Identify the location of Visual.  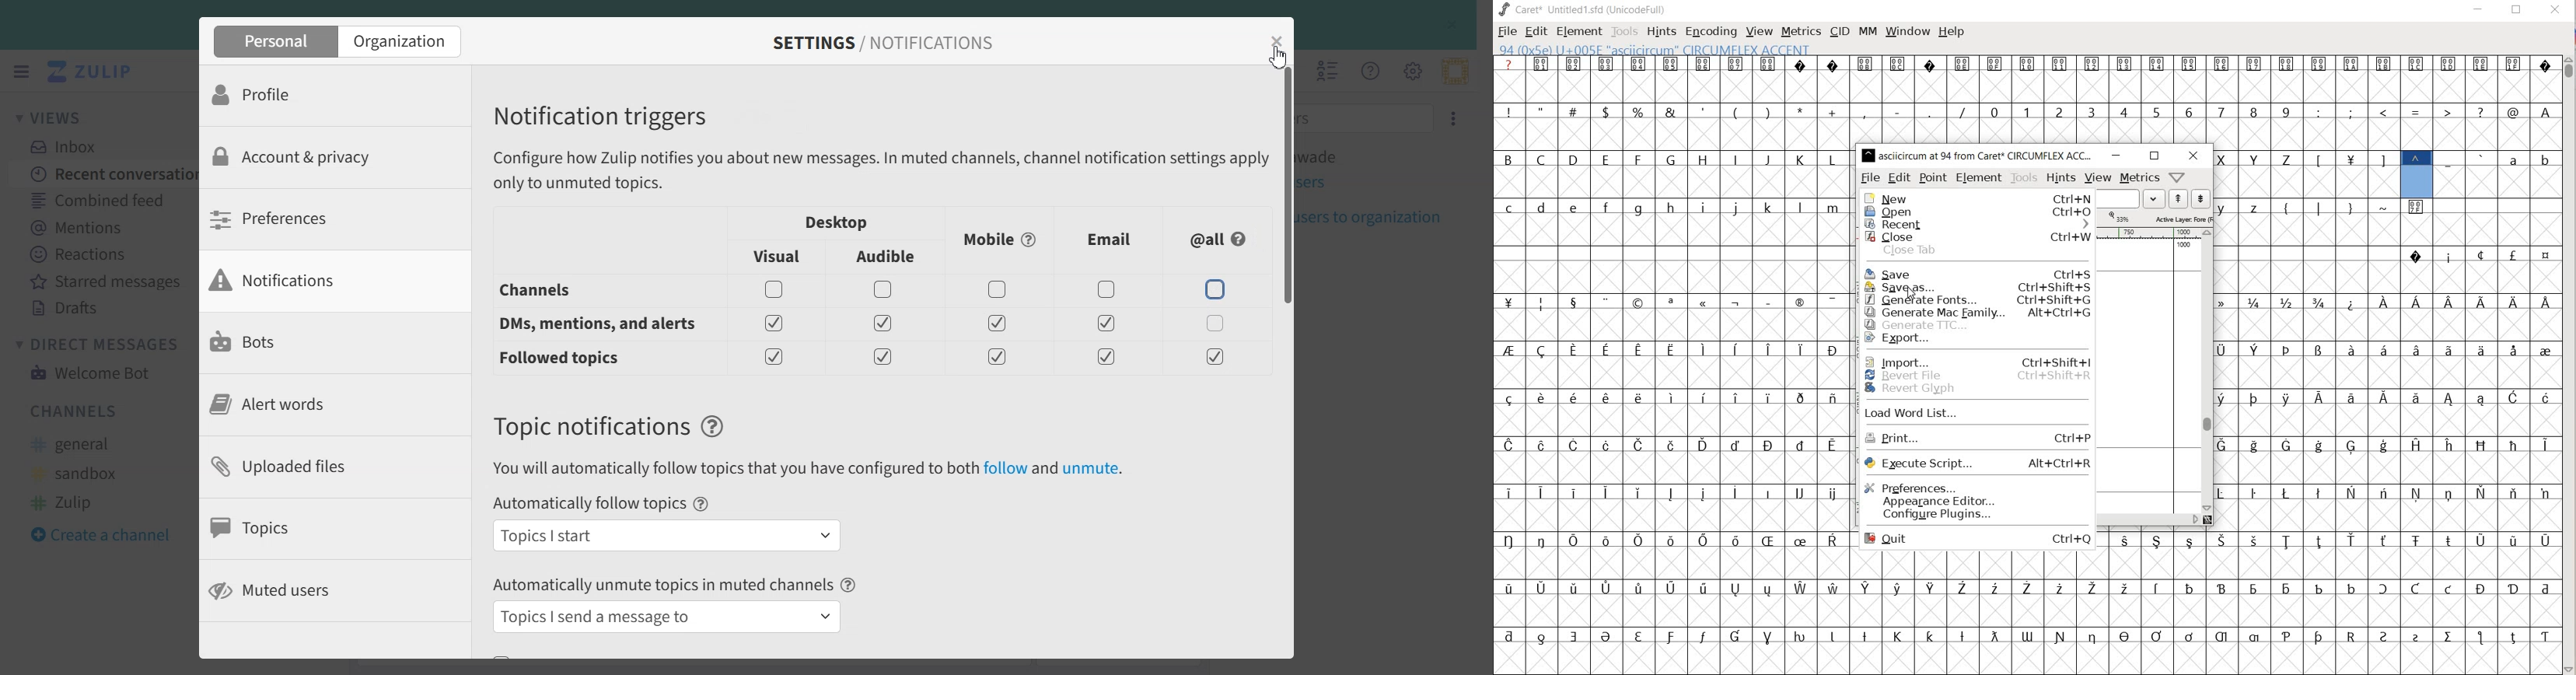
(778, 257).